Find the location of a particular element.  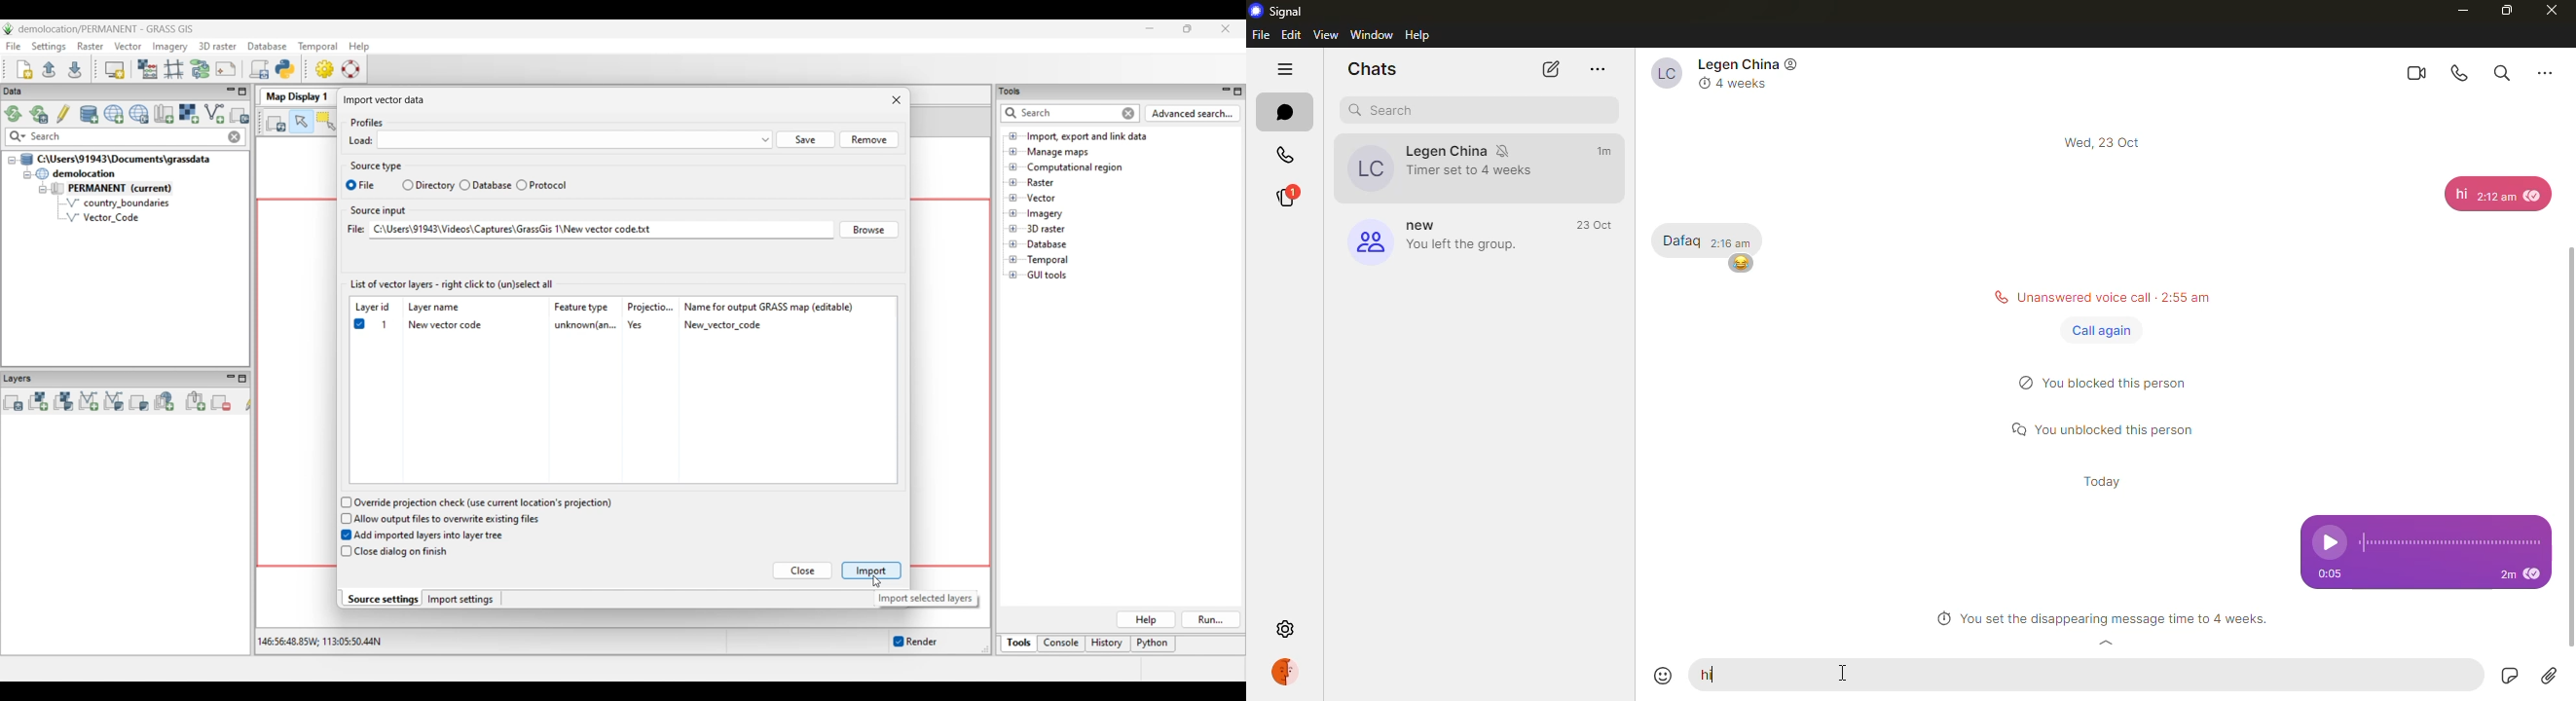

hi is located at coordinates (2460, 194).